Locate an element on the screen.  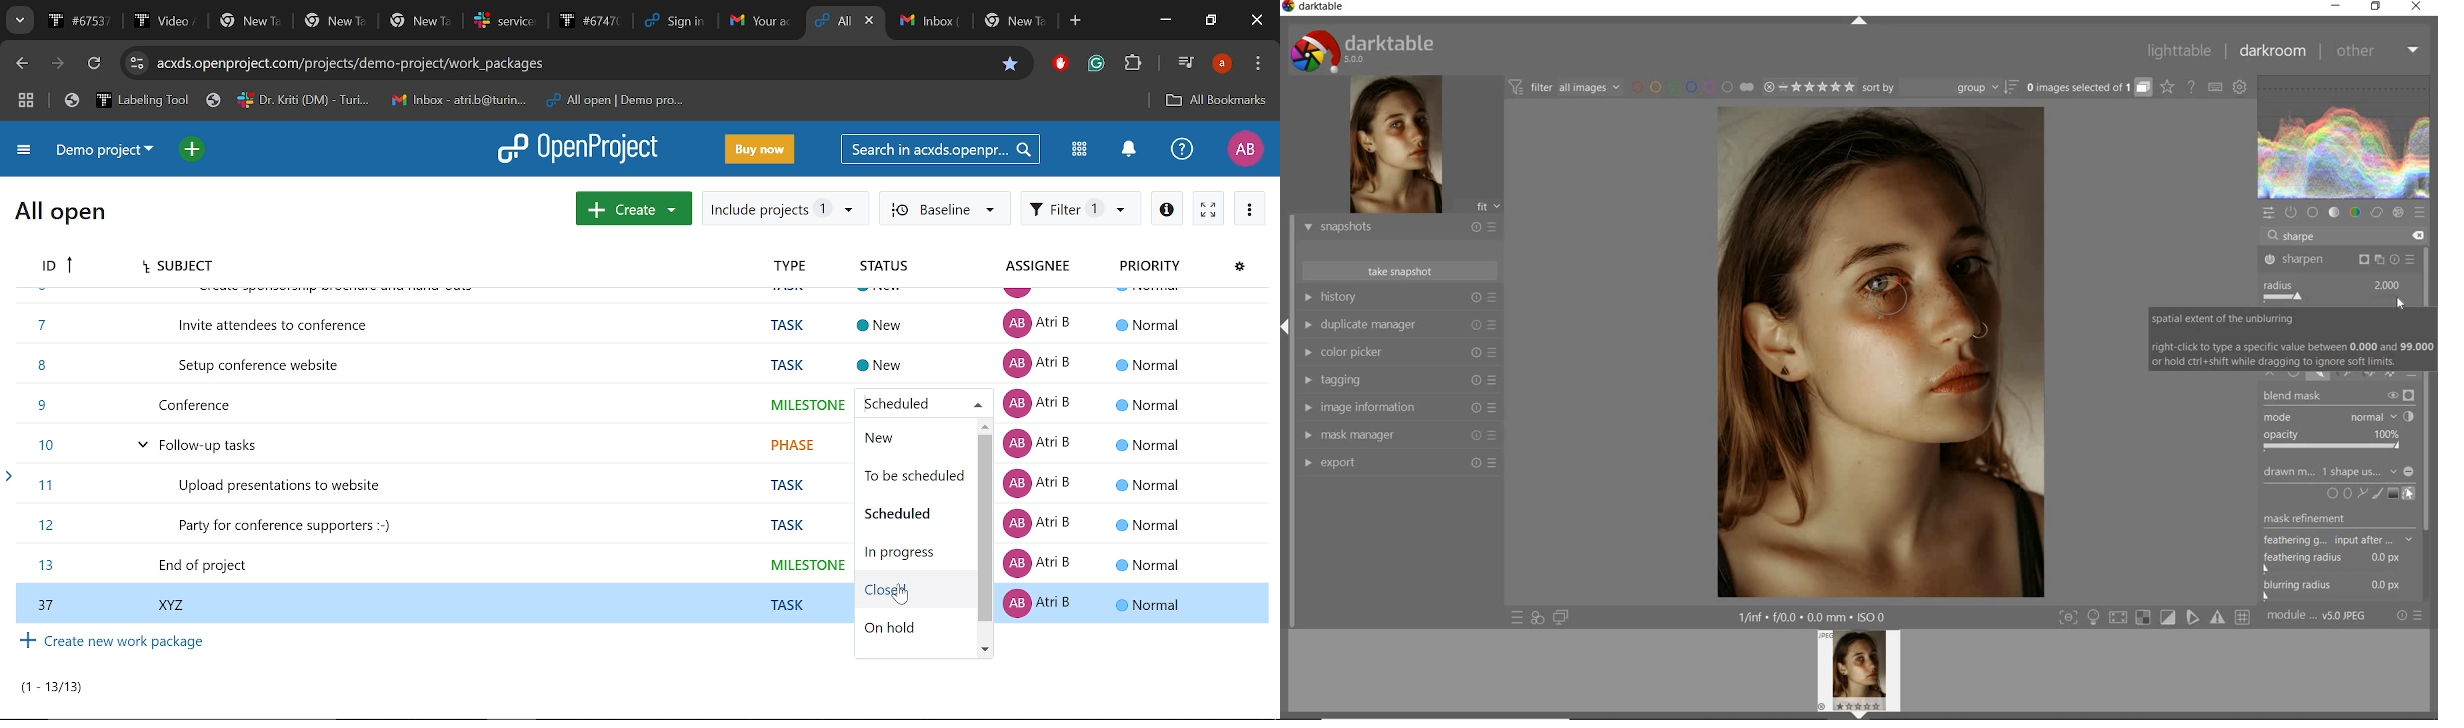
color picker is located at coordinates (1399, 354).